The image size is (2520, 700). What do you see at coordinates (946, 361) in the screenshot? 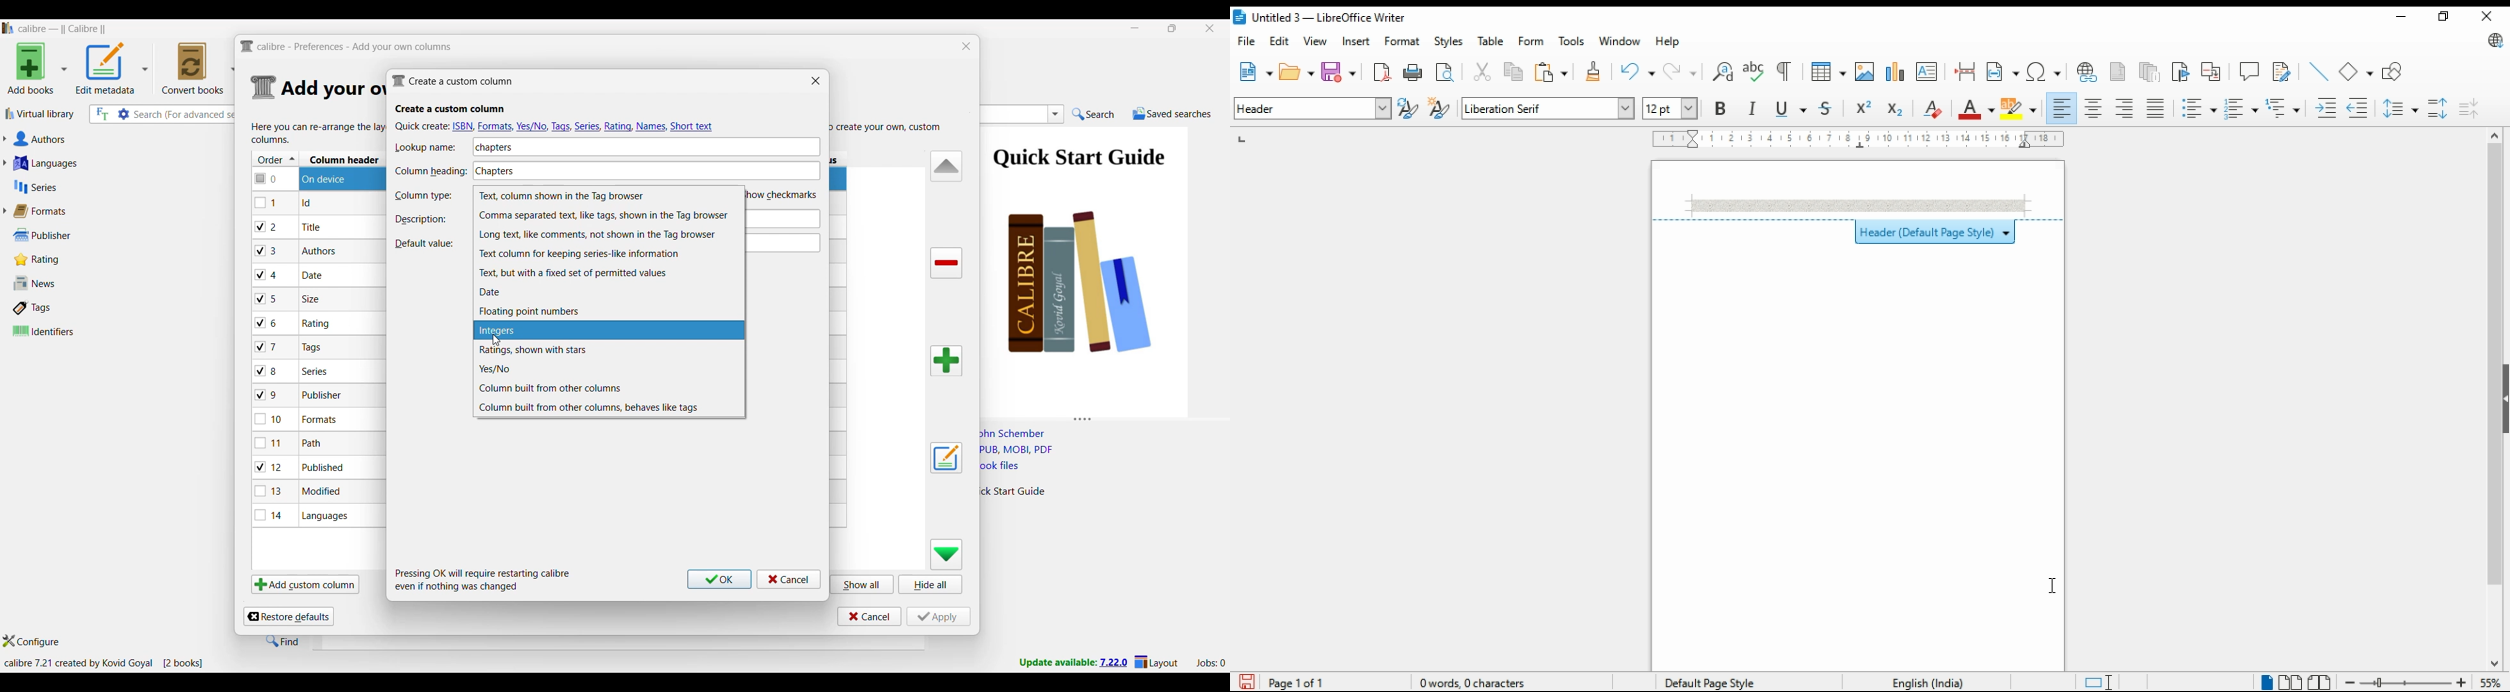
I see `Add column` at bounding box center [946, 361].